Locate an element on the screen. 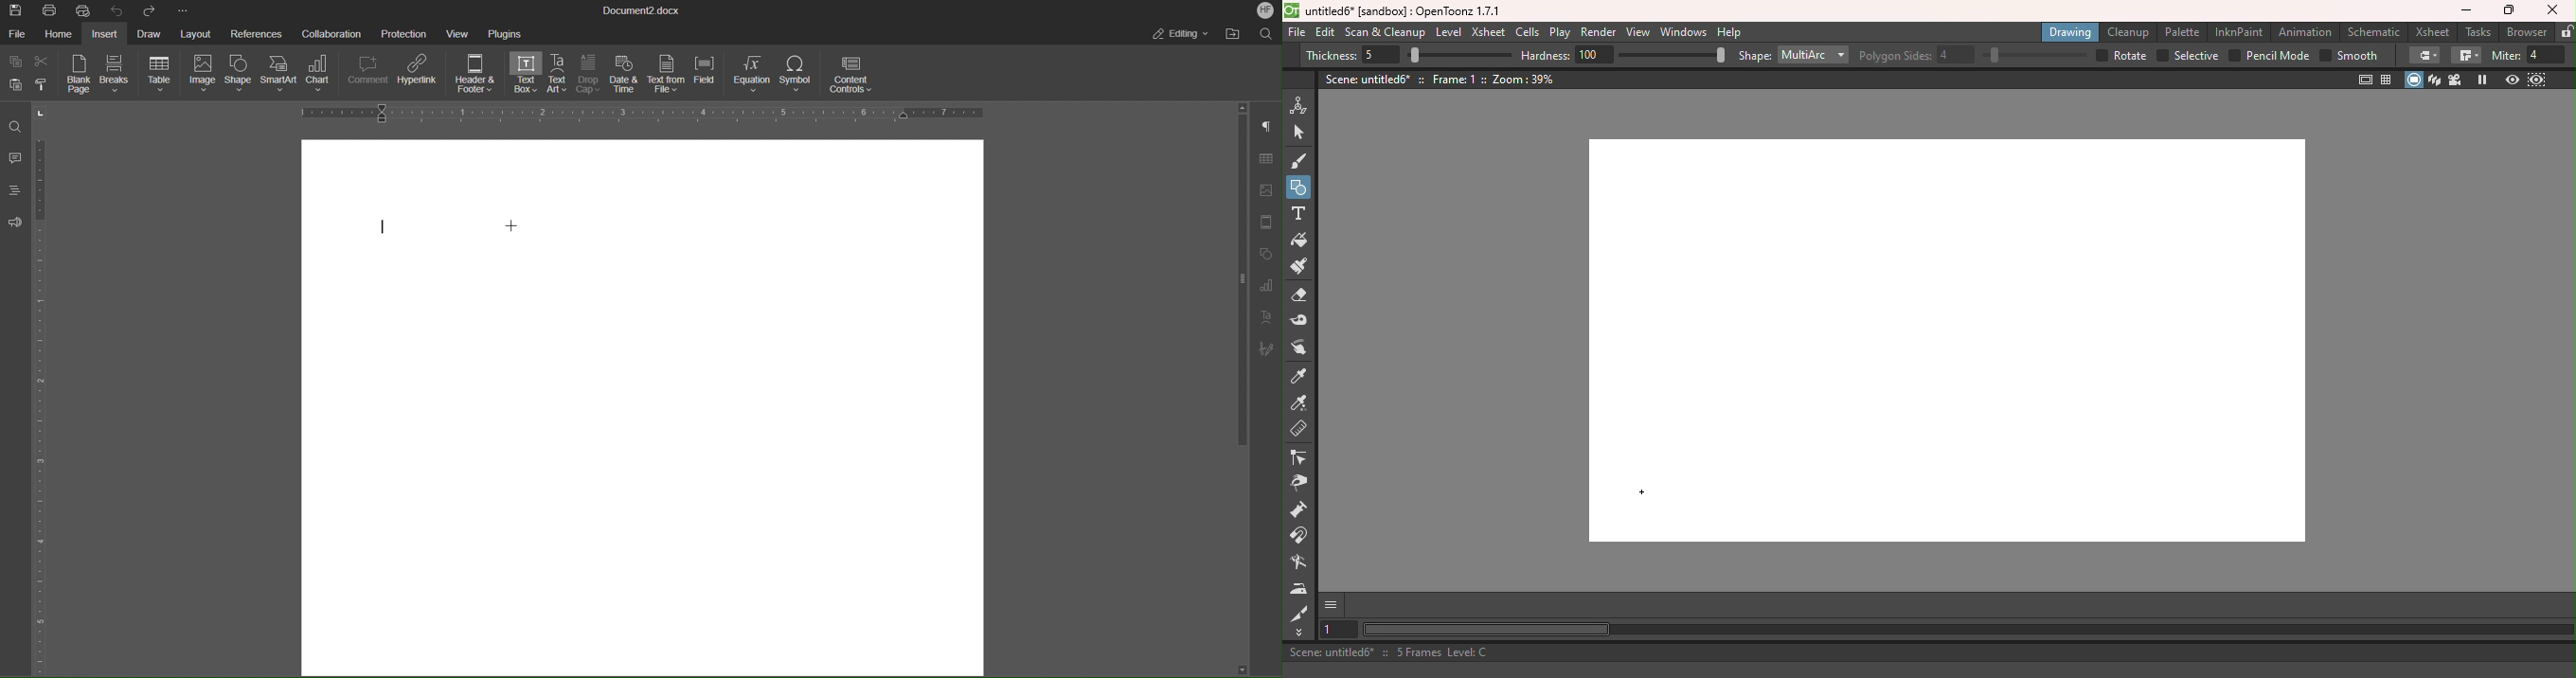 The width and height of the screenshot is (2576, 700). Find is located at coordinates (17, 127).